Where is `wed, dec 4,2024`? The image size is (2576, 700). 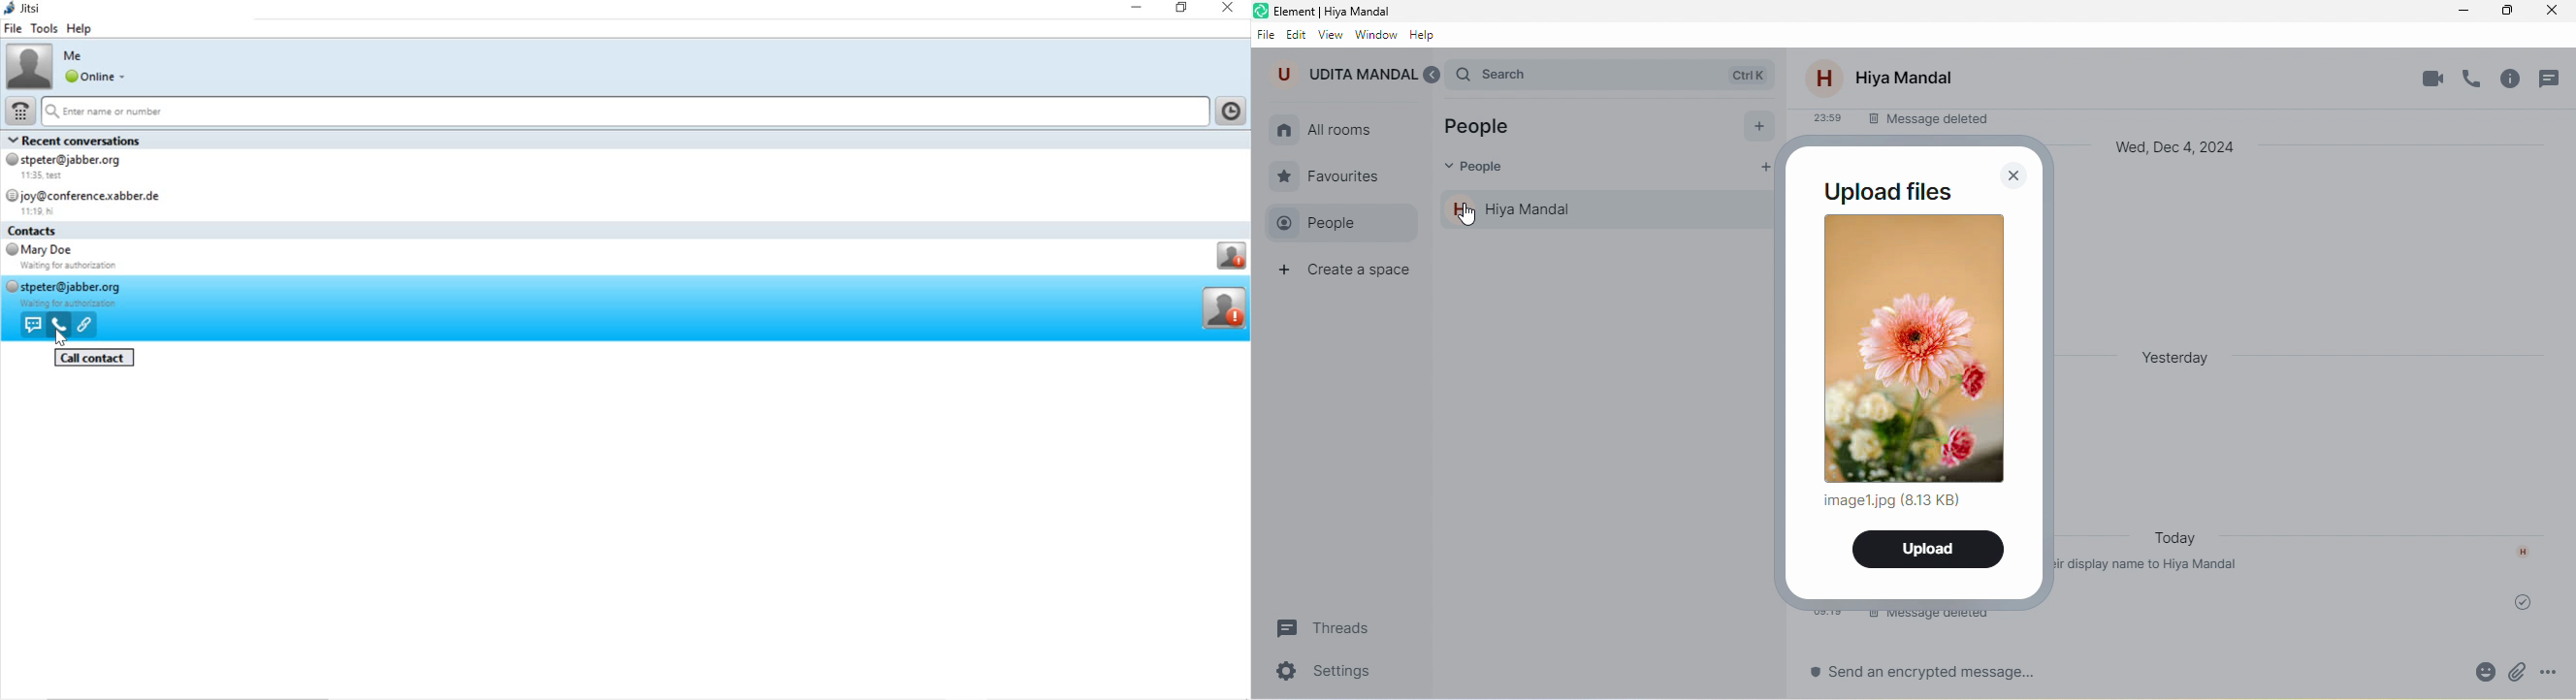
wed, dec 4,2024 is located at coordinates (2183, 149).